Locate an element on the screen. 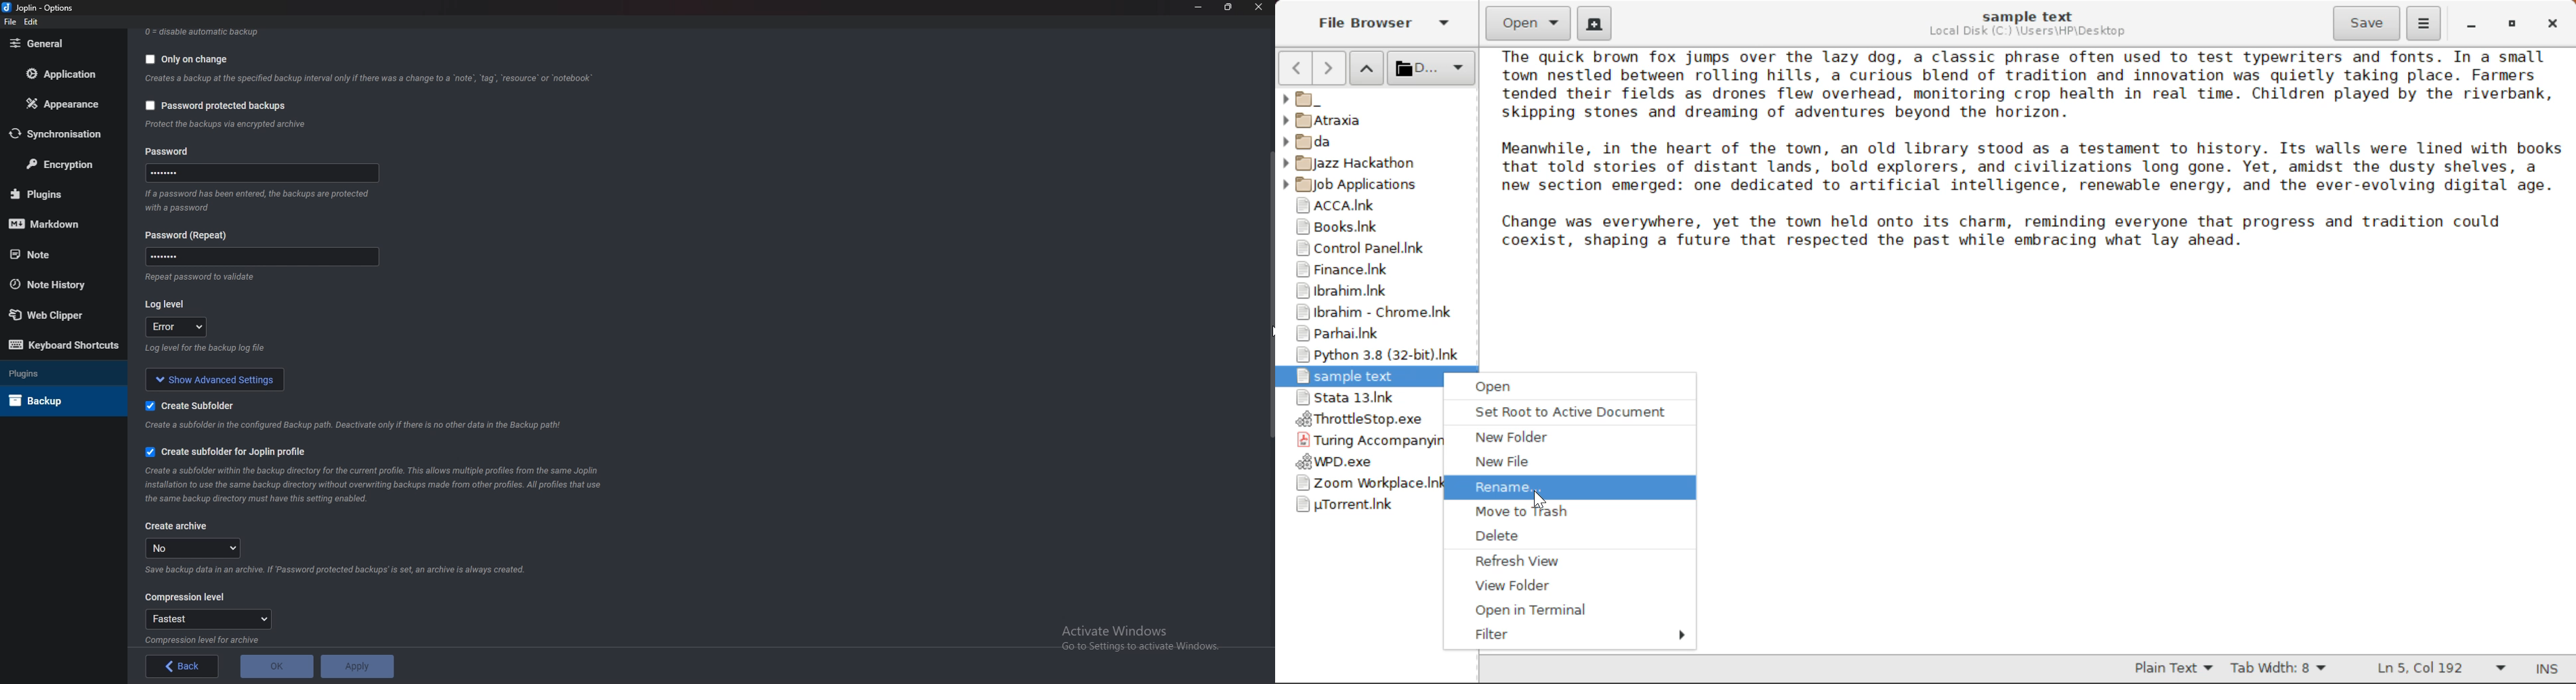 This screenshot has width=2576, height=700. New File is located at coordinates (1566, 462).